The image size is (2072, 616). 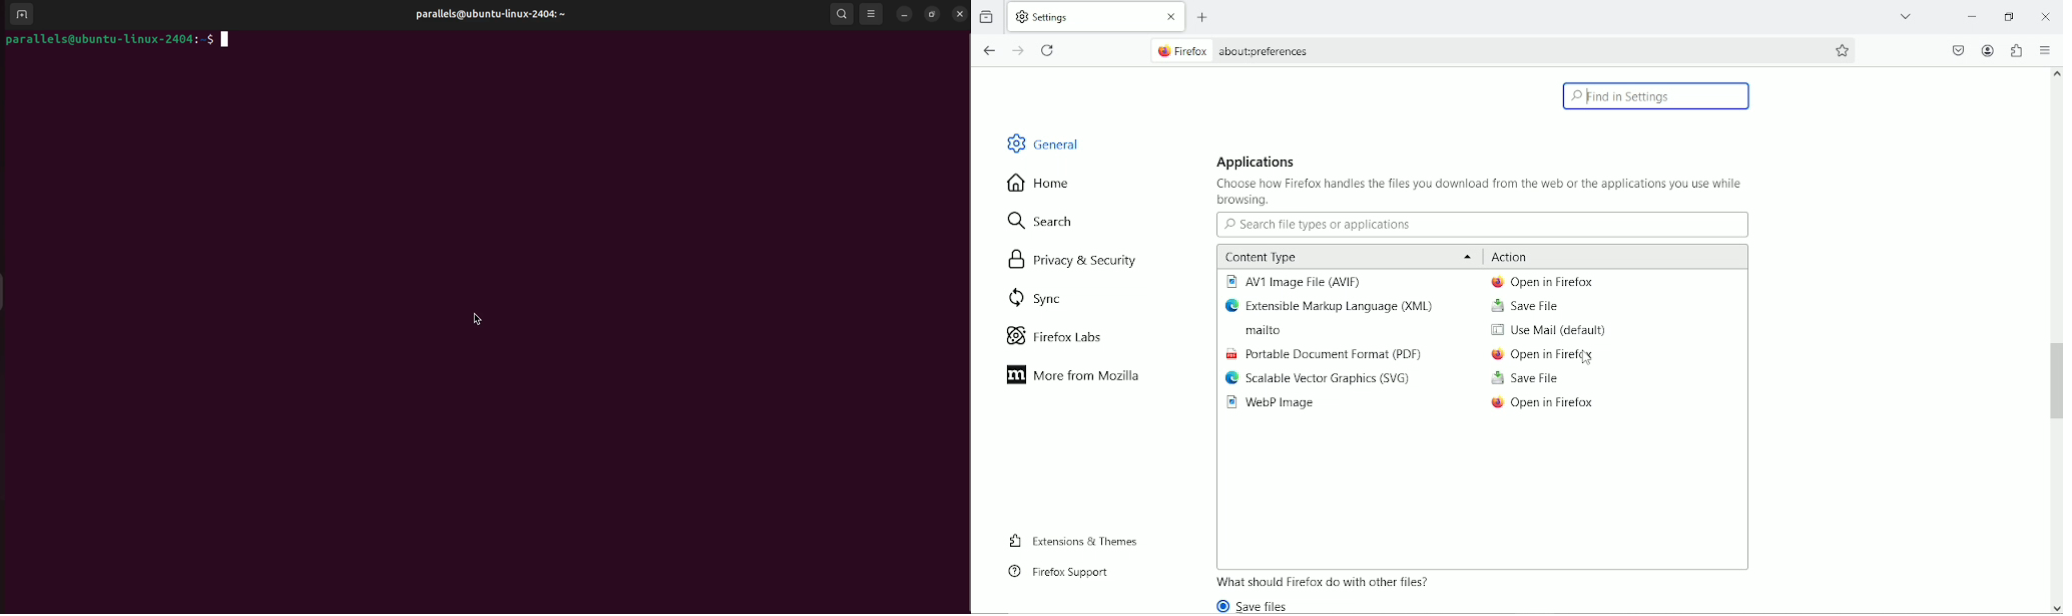 What do you see at coordinates (1988, 51) in the screenshot?
I see `account` at bounding box center [1988, 51].